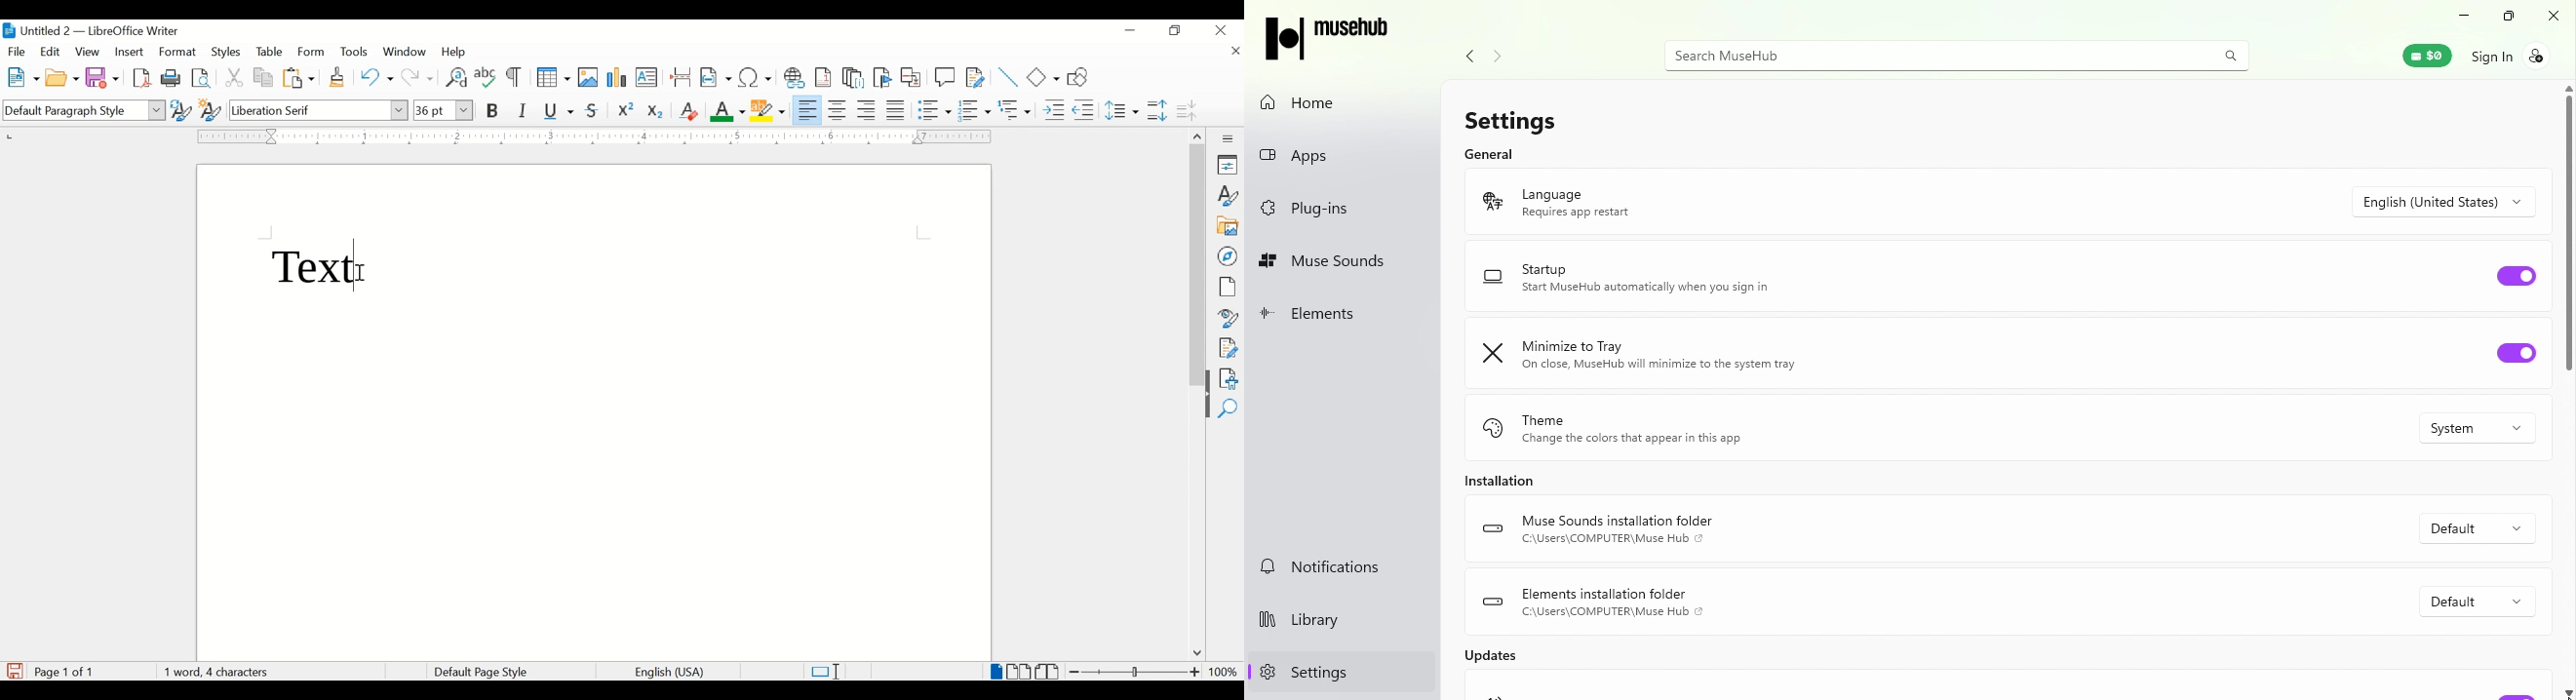 The height and width of the screenshot is (700, 2576). What do you see at coordinates (646, 77) in the screenshot?
I see `insert text box` at bounding box center [646, 77].